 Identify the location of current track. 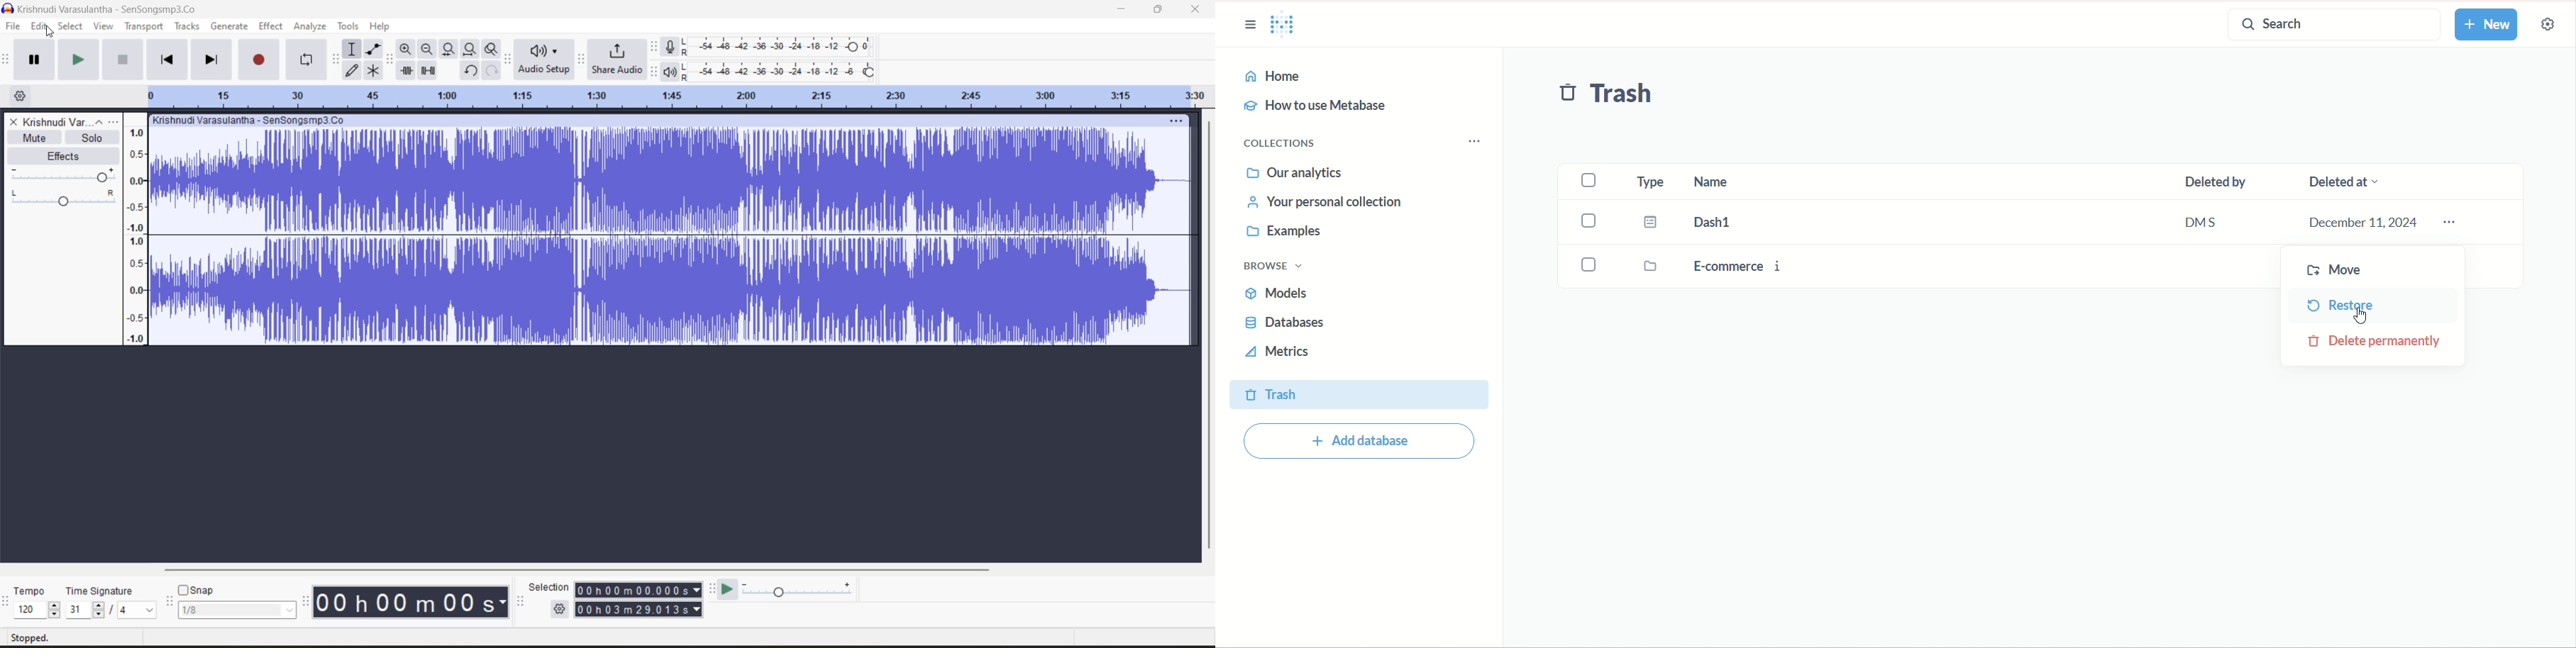
(671, 239).